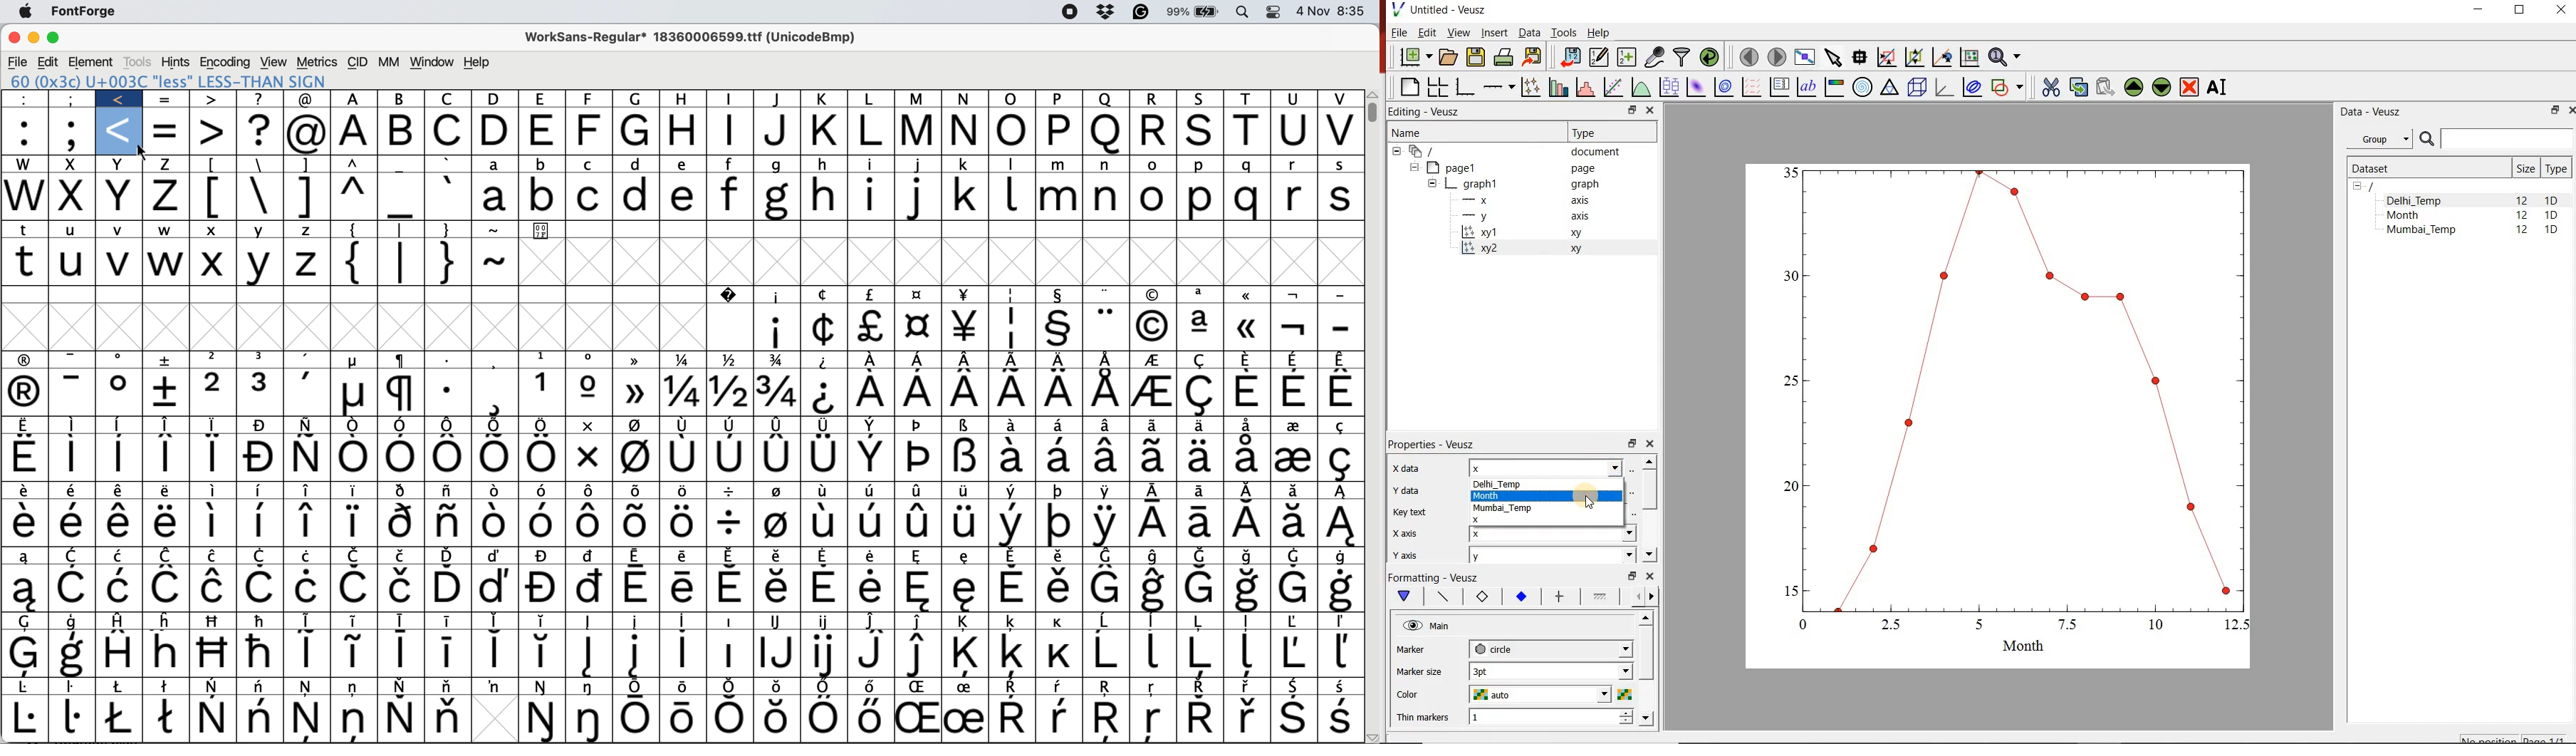 This screenshot has height=756, width=2576. What do you see at coordinates (26, 590) in the screenshot?
I see `Symbol` at bounding box center [26, 590].